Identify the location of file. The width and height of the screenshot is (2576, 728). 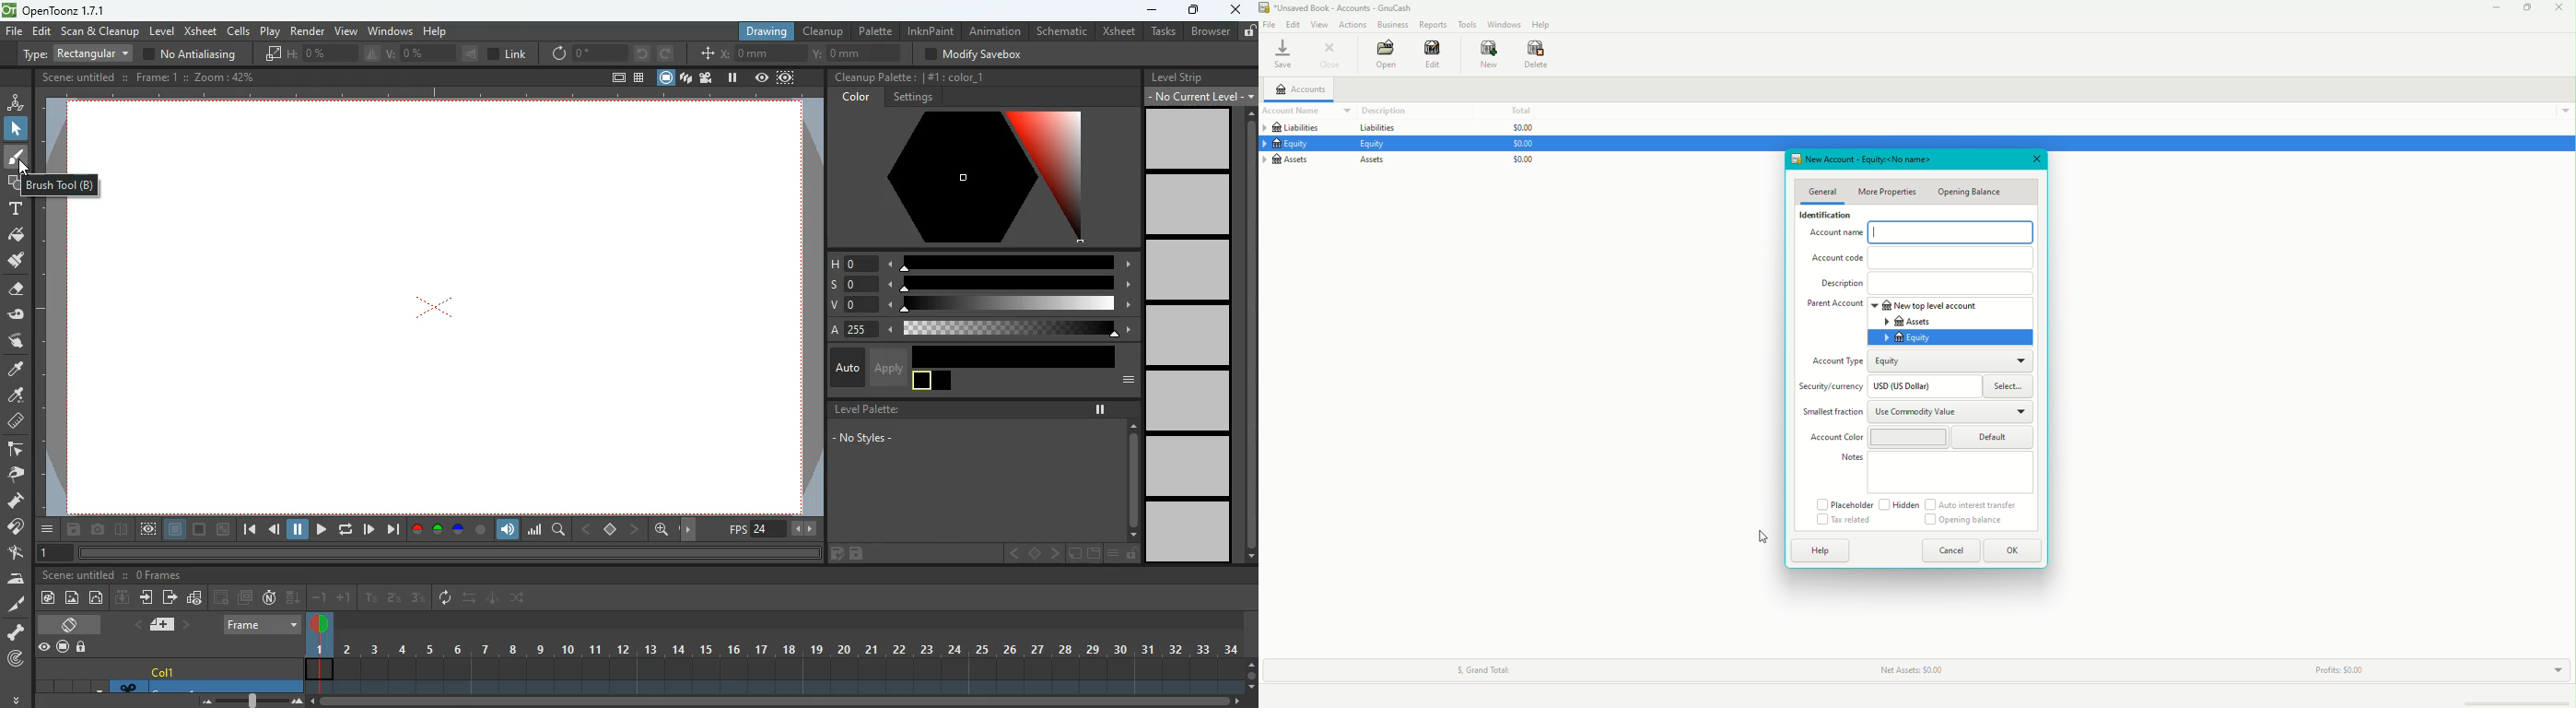
(14, 32).